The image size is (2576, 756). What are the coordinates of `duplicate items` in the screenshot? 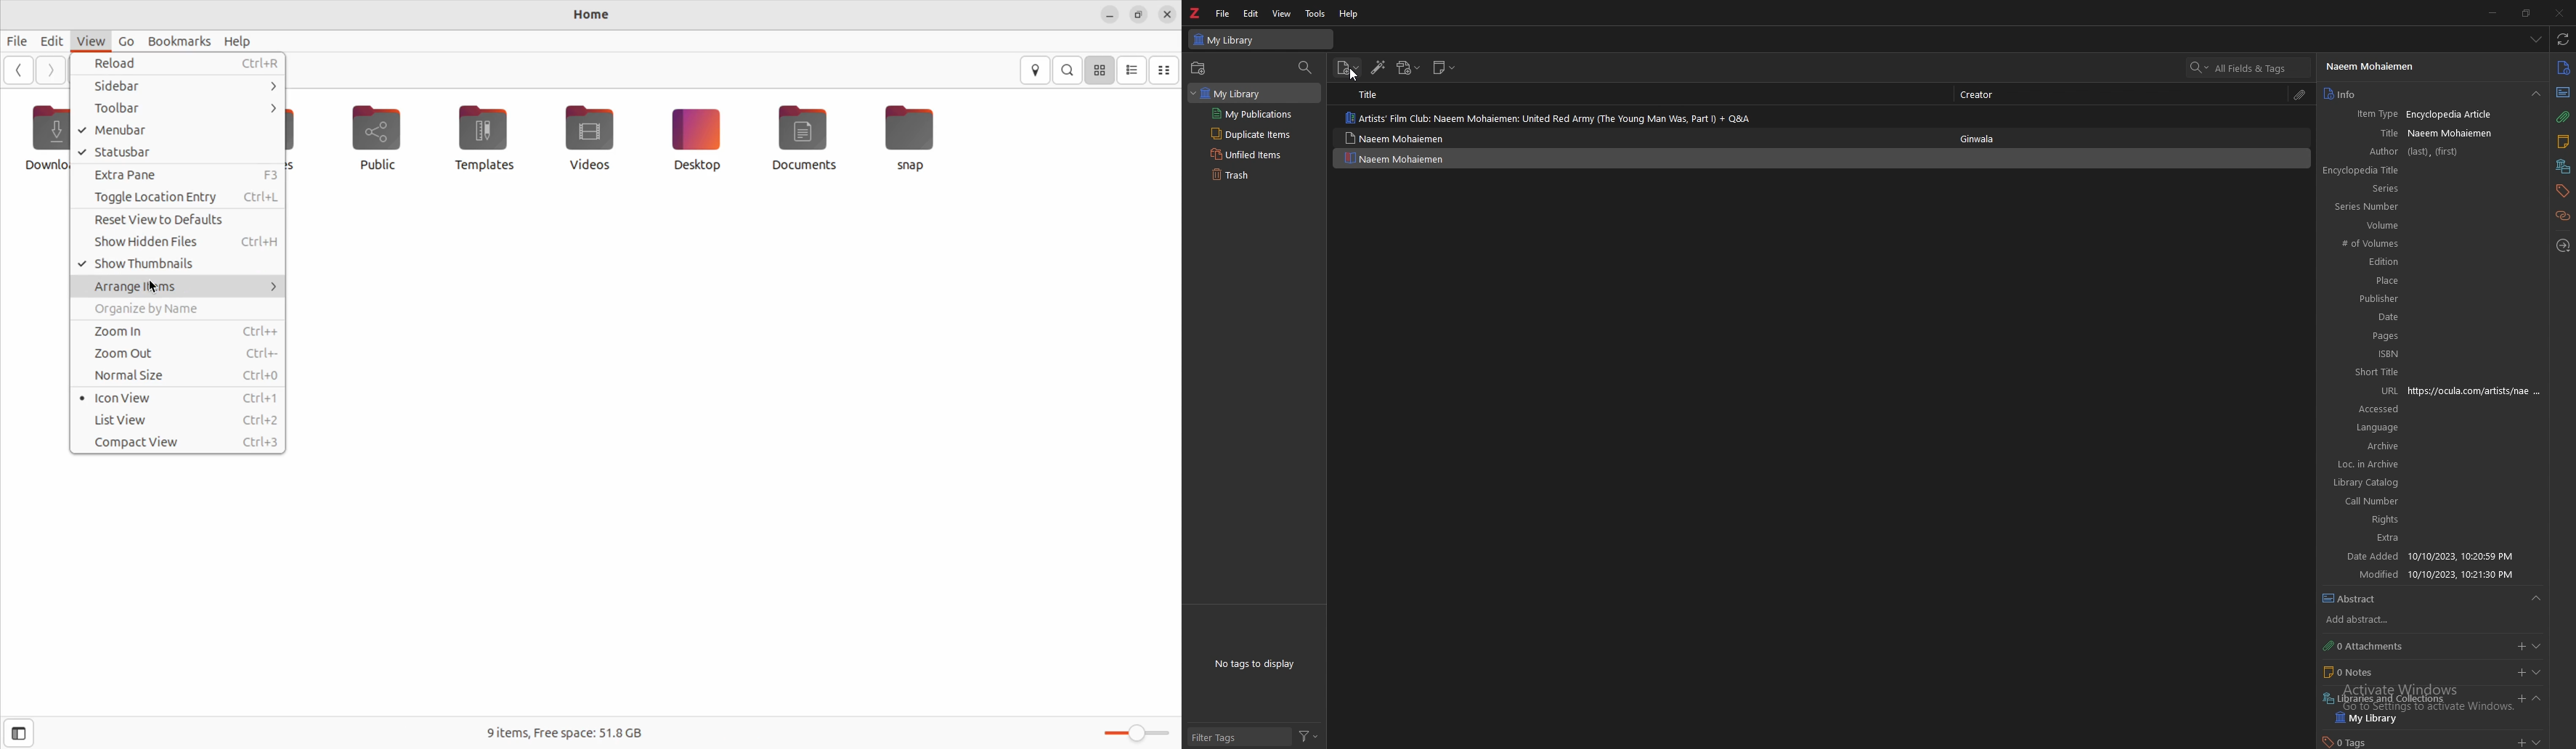 It's located at (1249, 135).